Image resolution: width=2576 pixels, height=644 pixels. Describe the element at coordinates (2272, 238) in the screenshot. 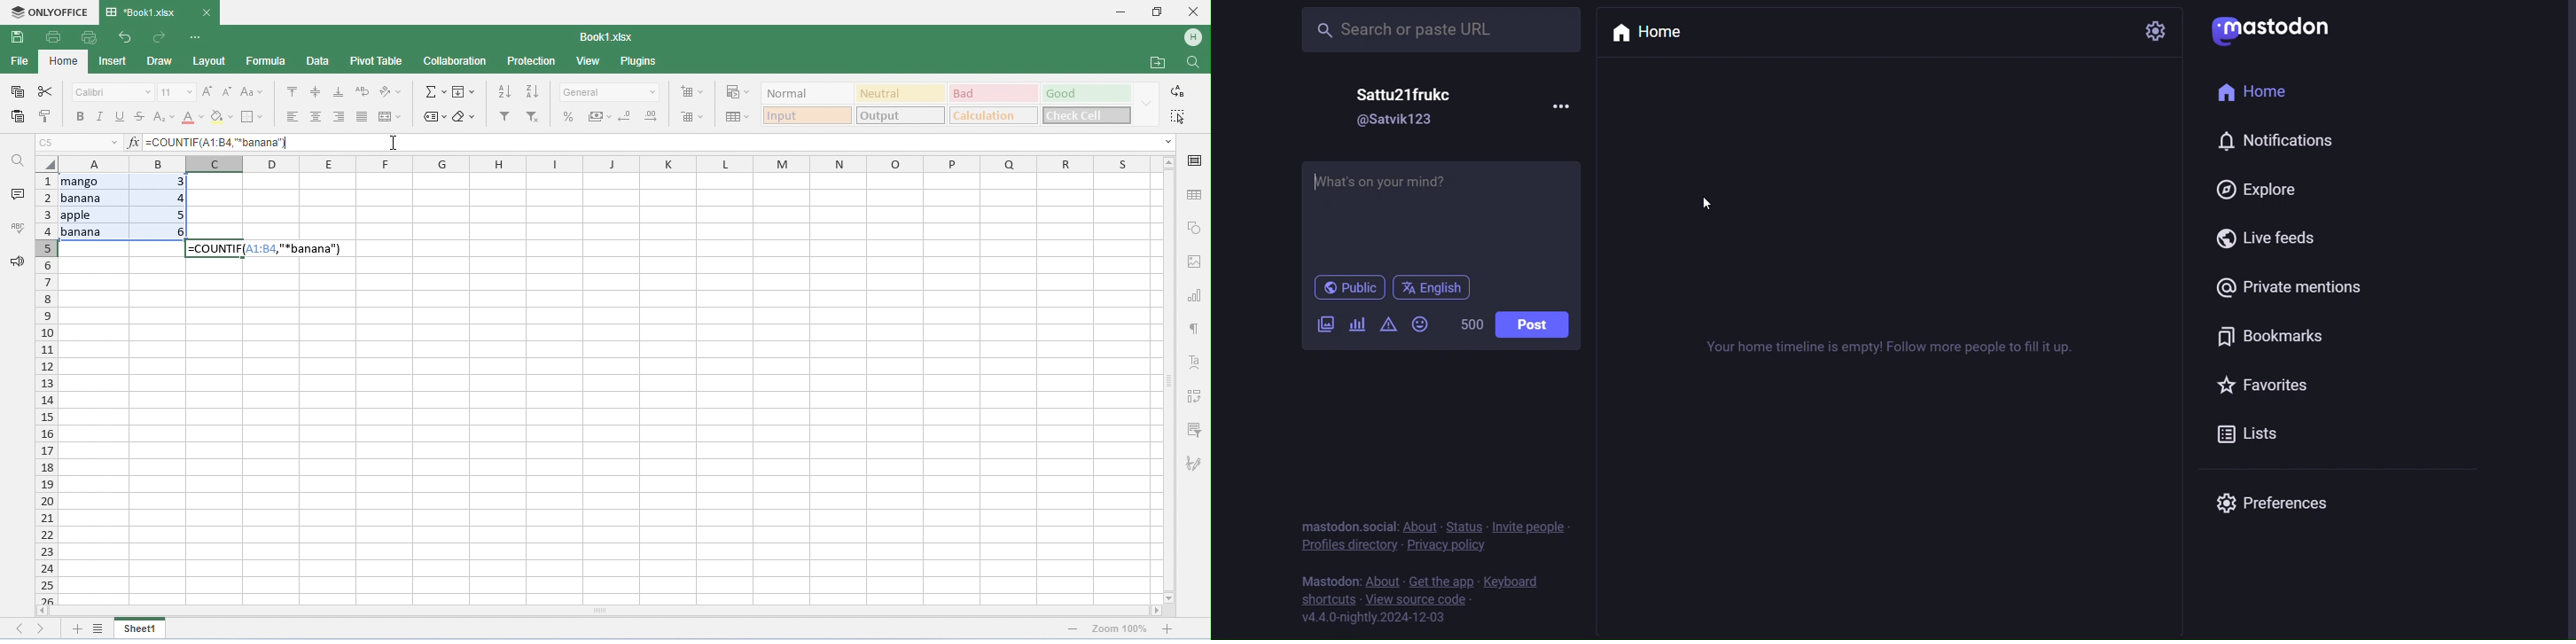

I see `live feed` at that location.